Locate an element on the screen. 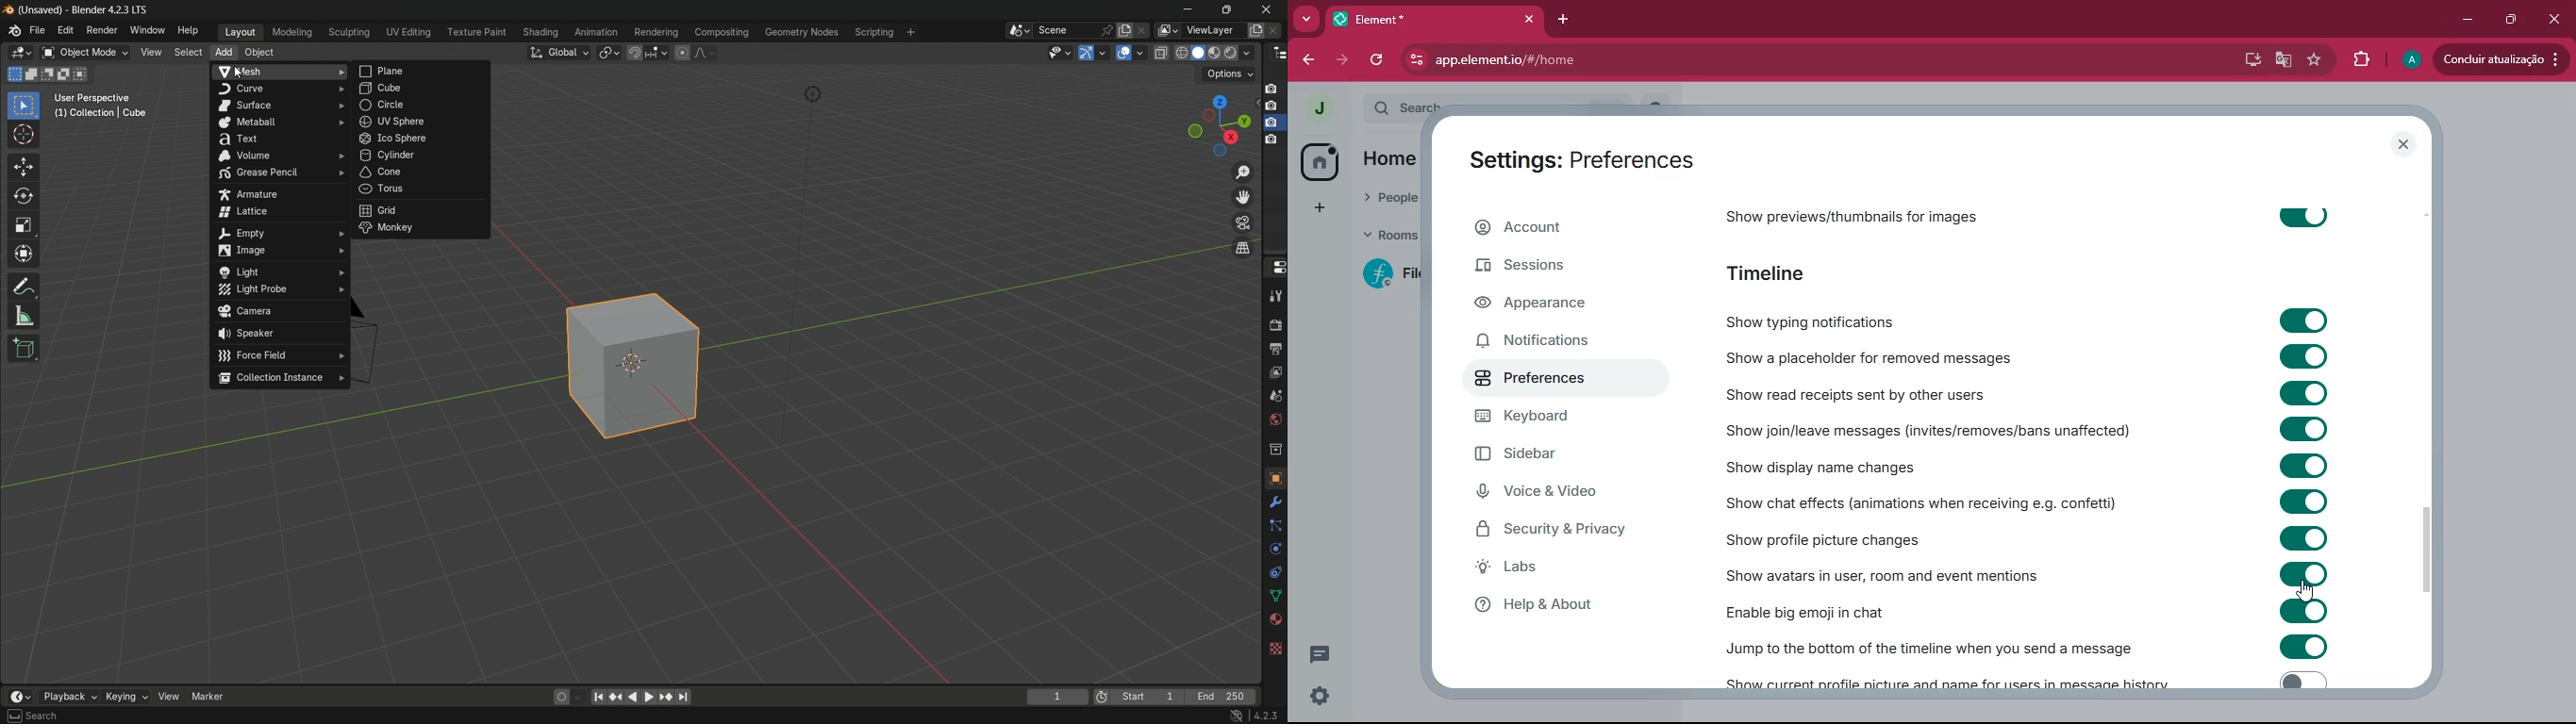 This screenshot has width=2576, height=728. minimize is located at coordinates (2468, 18).